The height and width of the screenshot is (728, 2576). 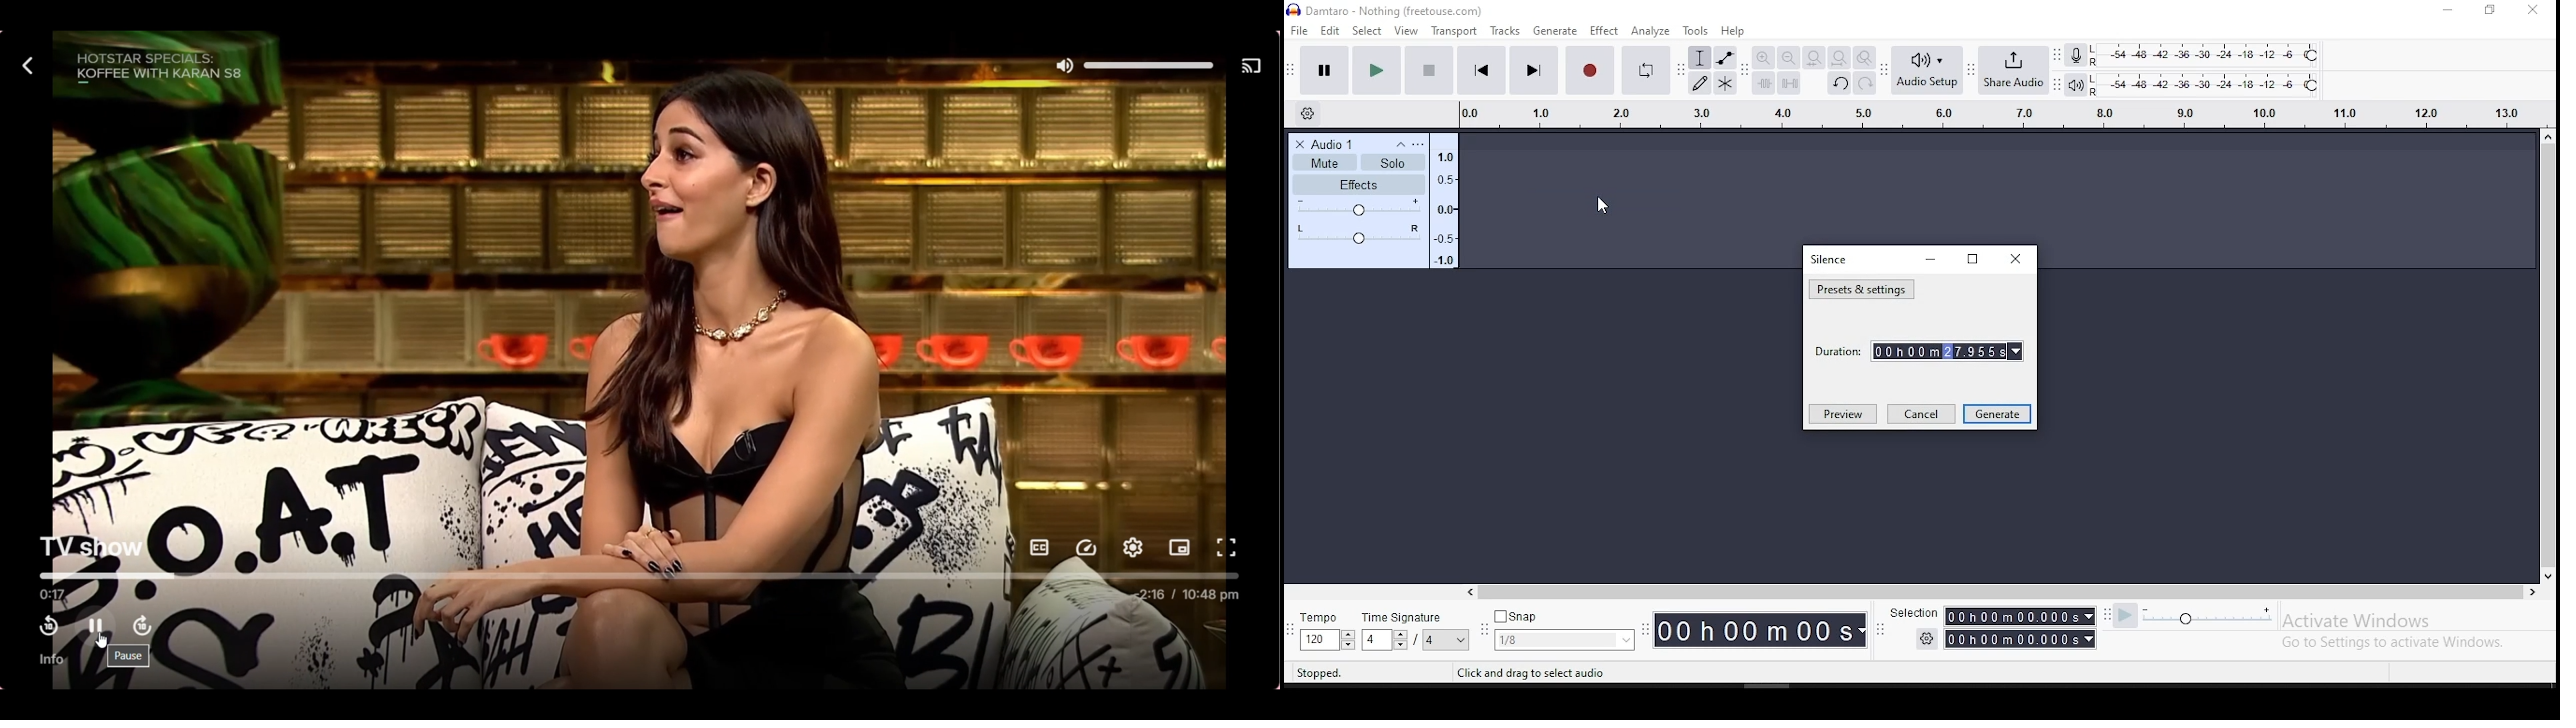 I want to click on L/R Audio, so click(x=1357, y=235).